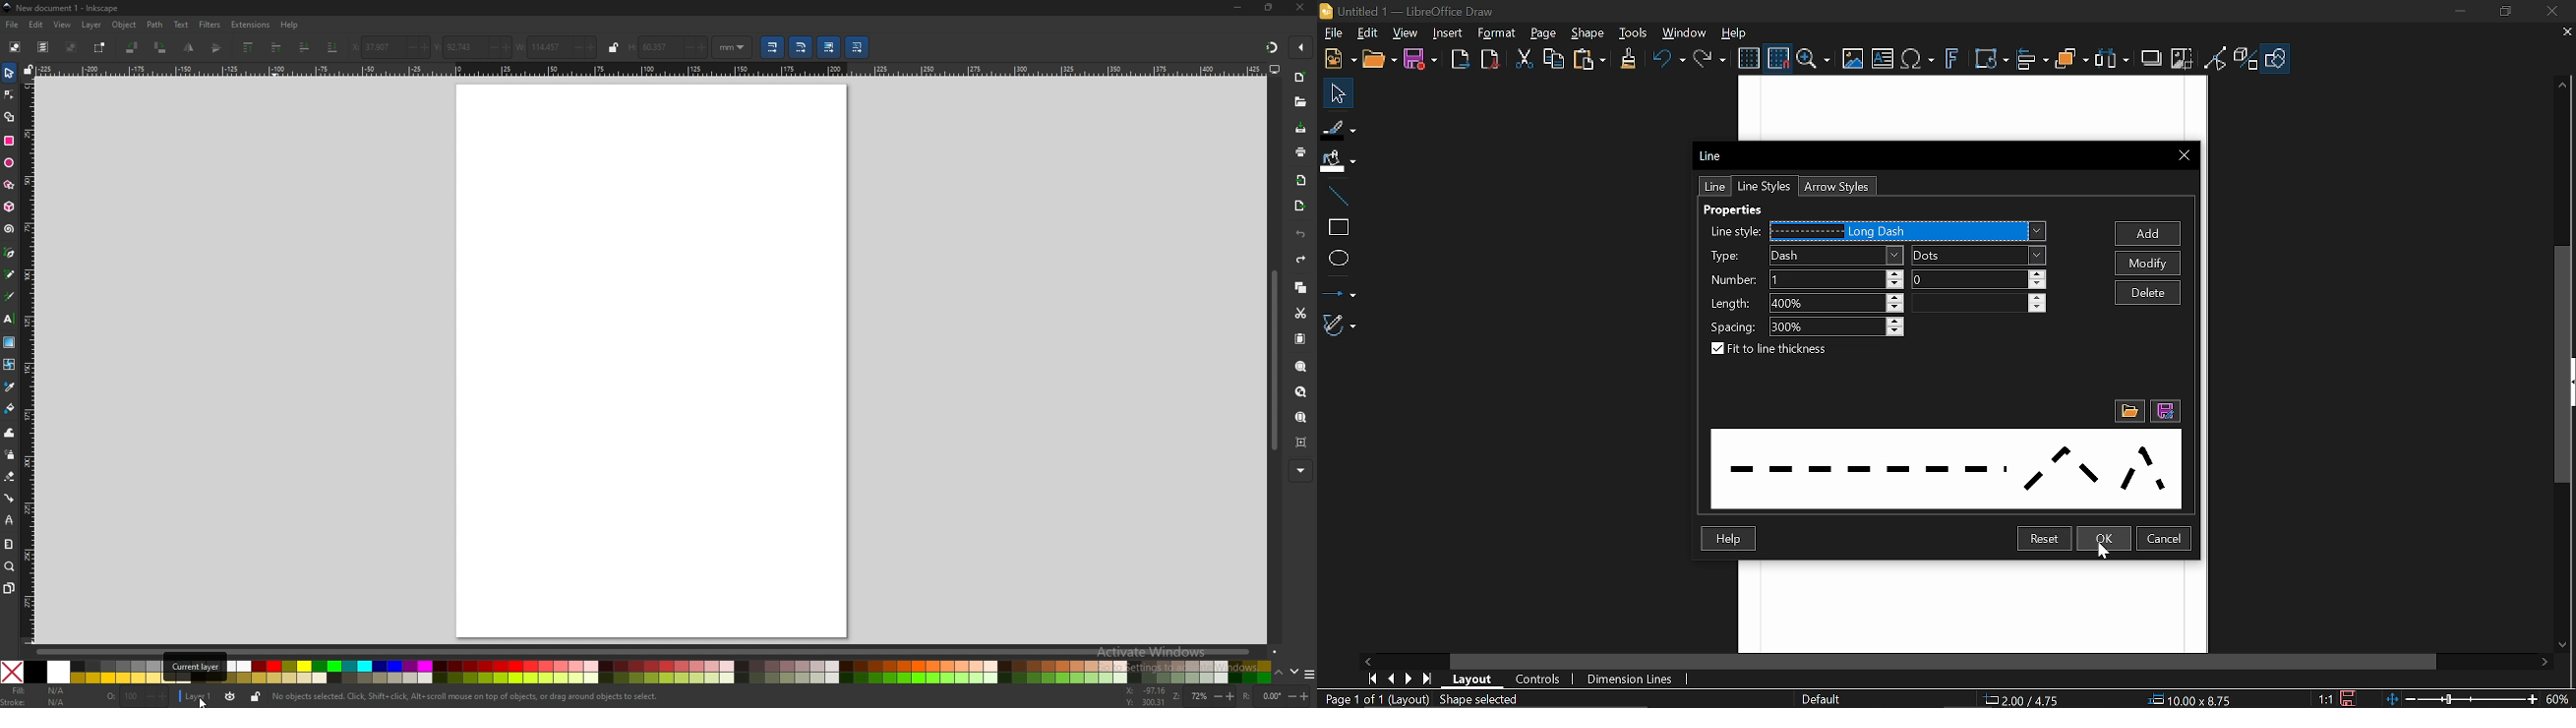  Describe the element at coordinates (1476, 679) in the screenshot. I see `Layout` at that location.